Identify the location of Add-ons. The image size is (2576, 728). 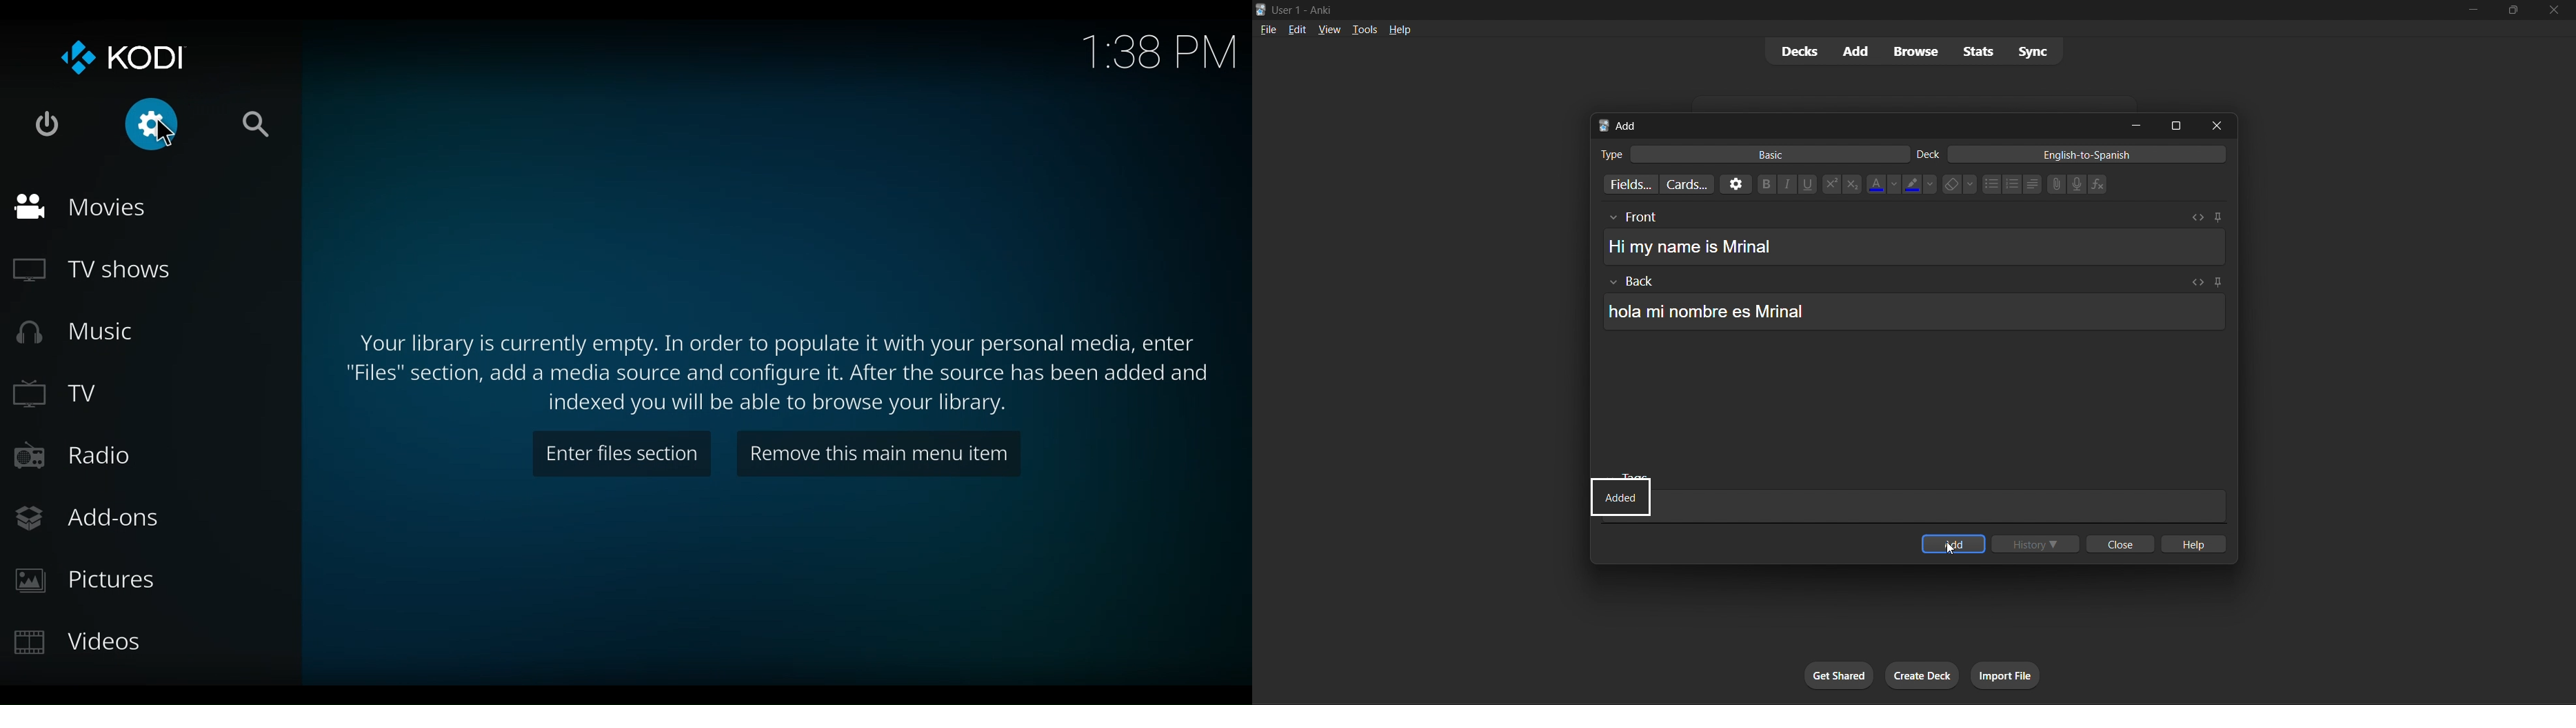
(91, 520).